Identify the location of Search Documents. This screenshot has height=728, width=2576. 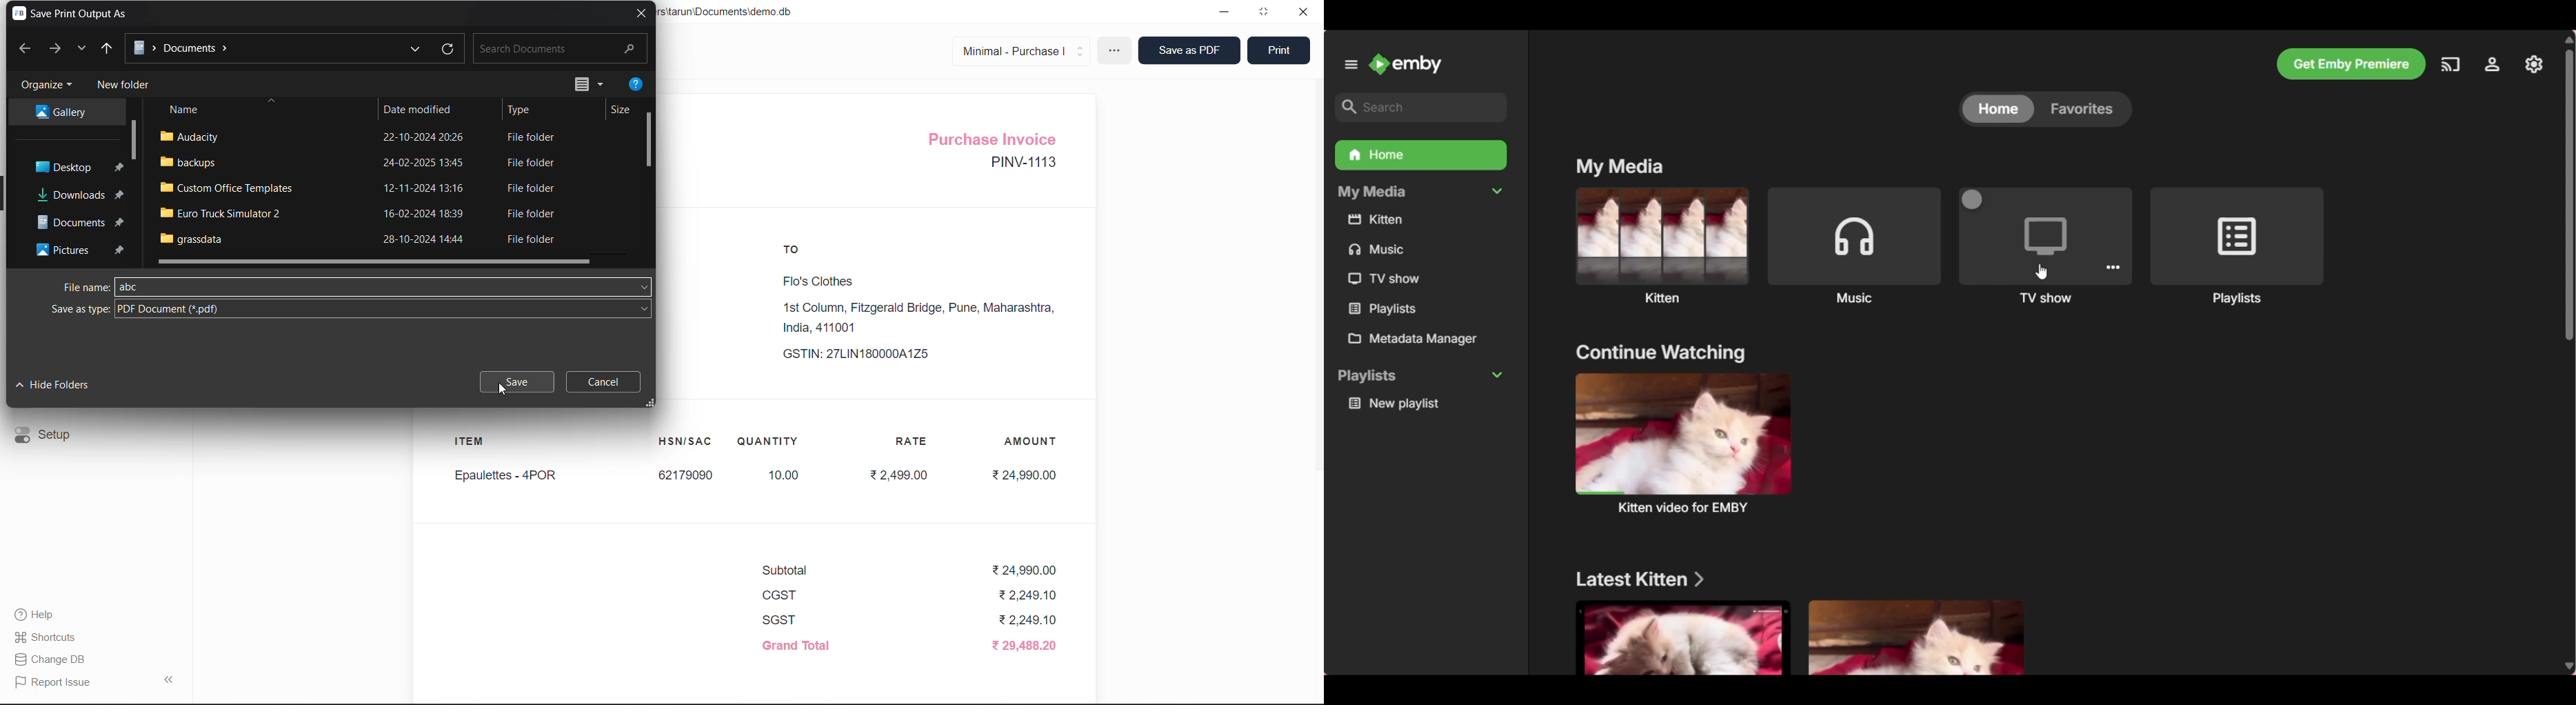
(532, 50).